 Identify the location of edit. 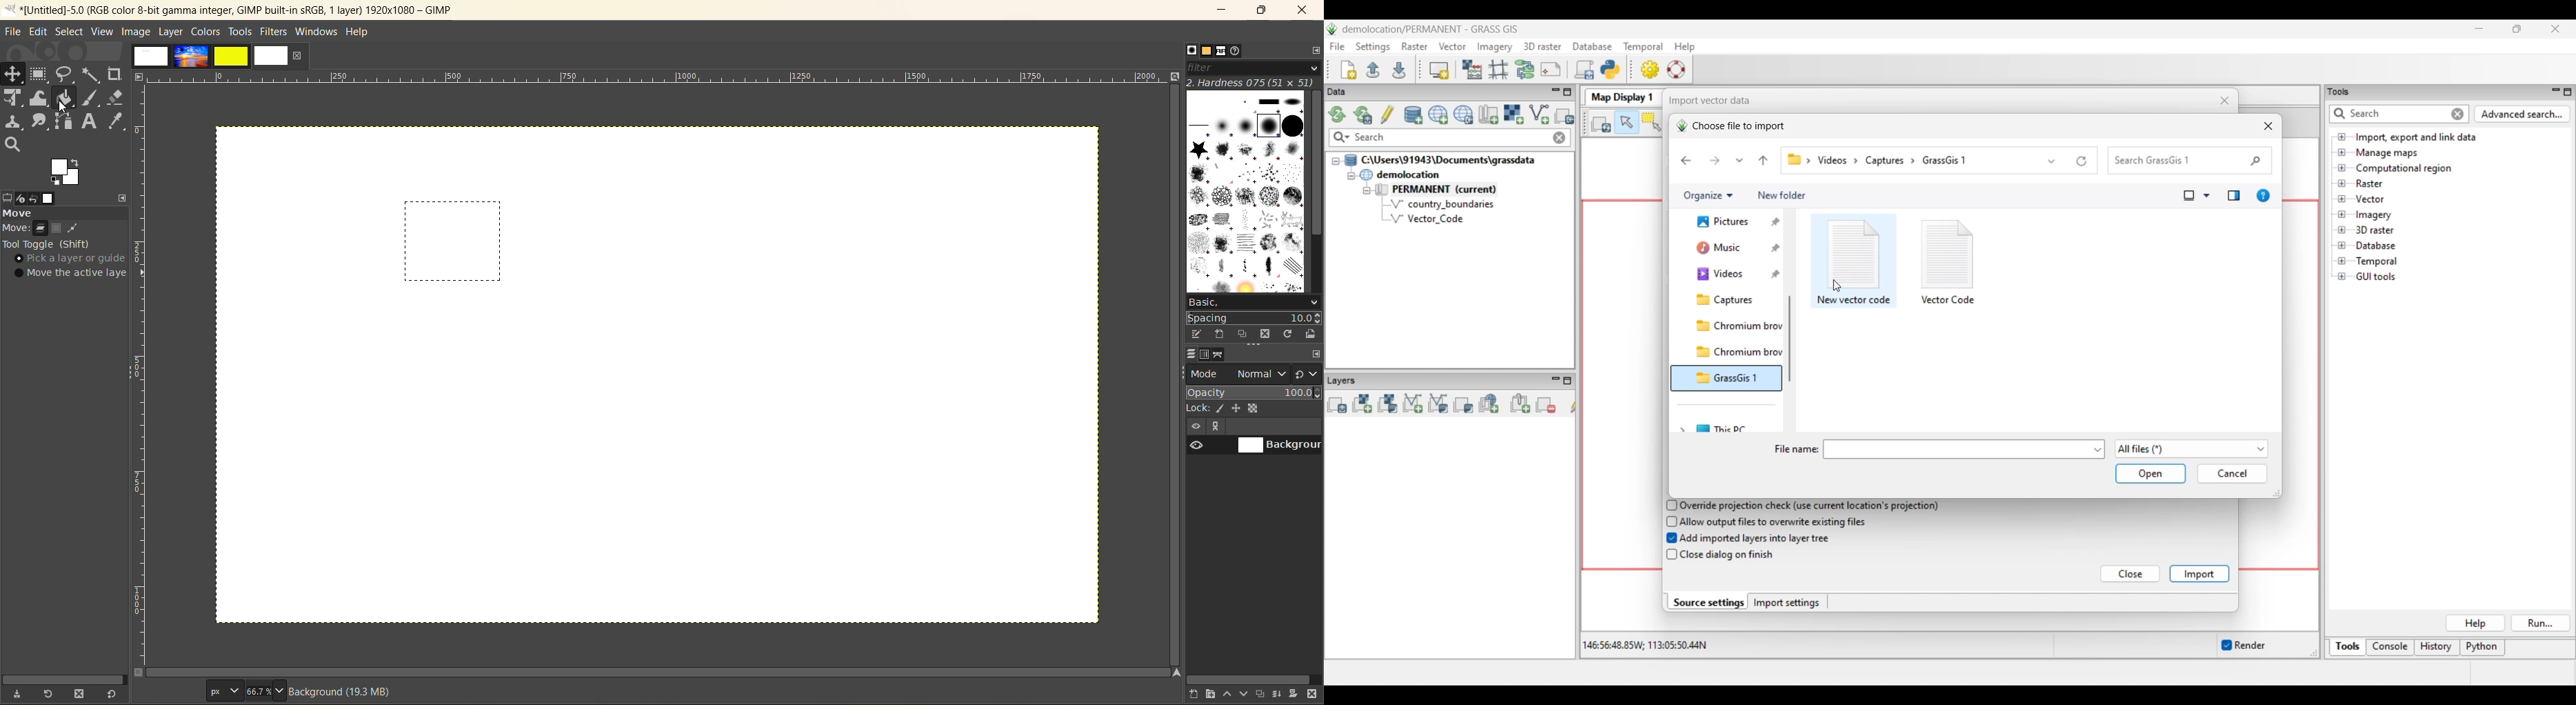
(41, 32).